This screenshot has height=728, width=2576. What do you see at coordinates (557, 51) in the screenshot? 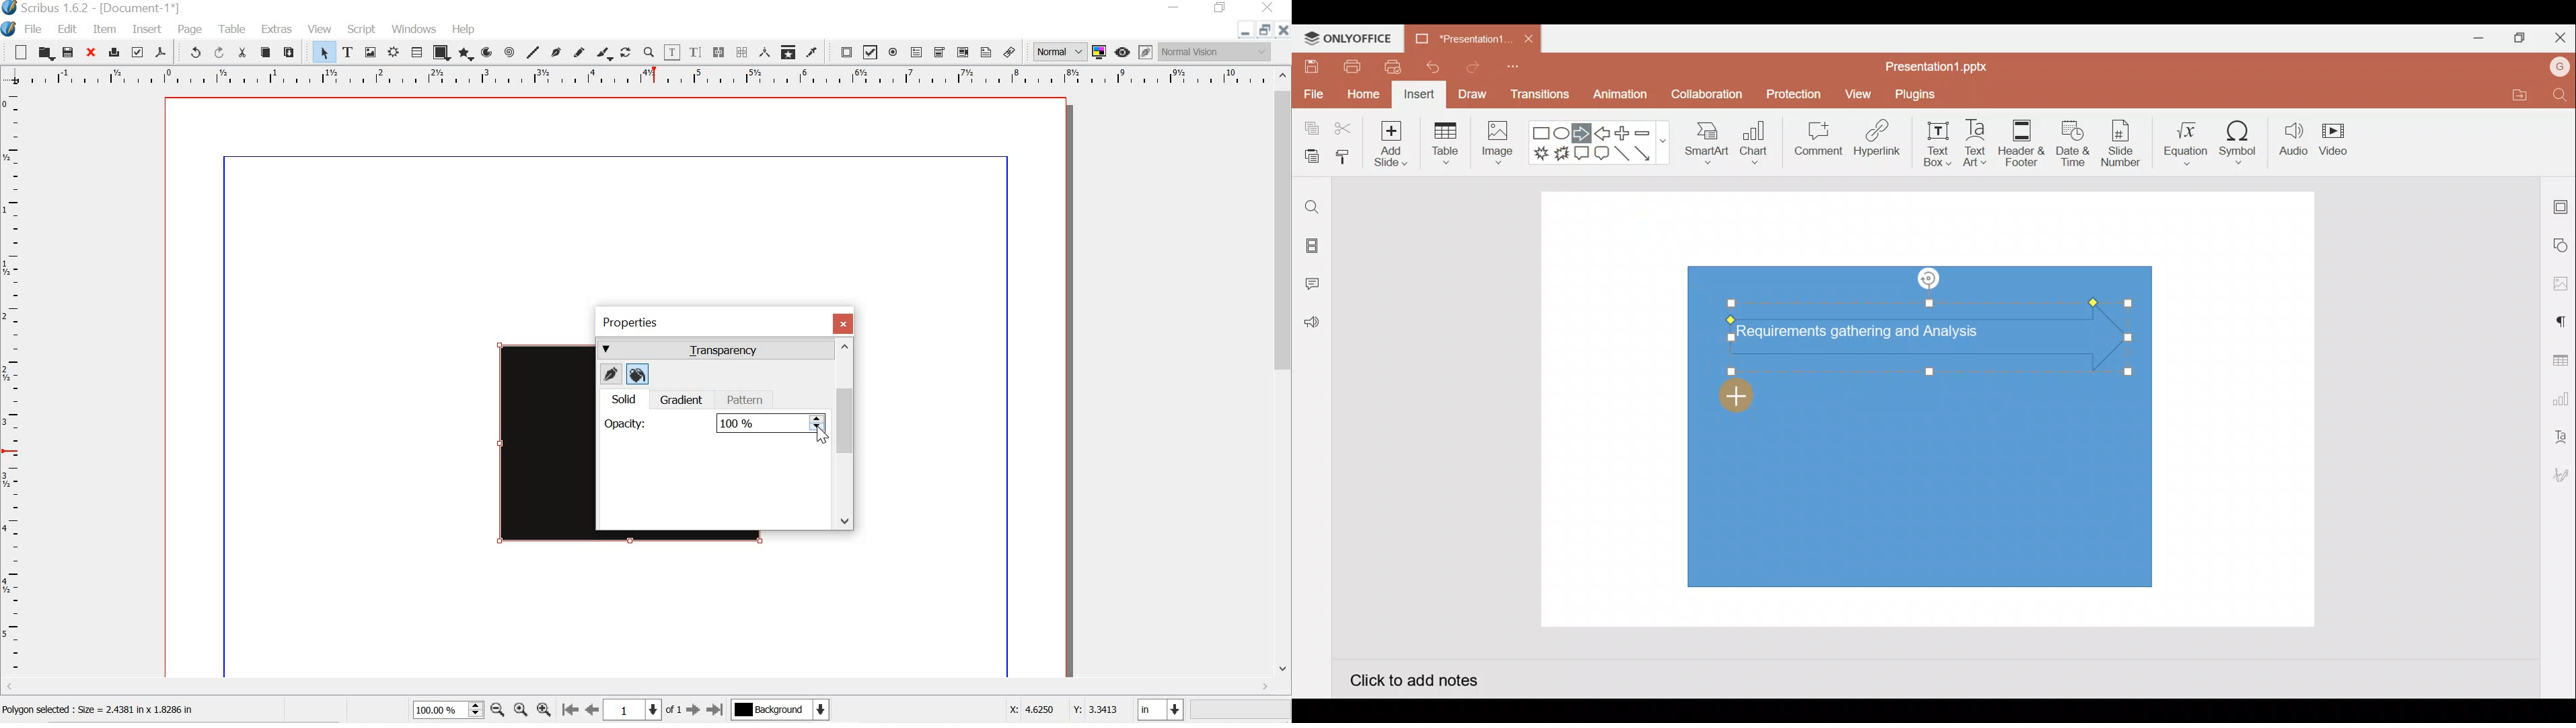
I see `bezier curve` at bounding box center [557, 51].